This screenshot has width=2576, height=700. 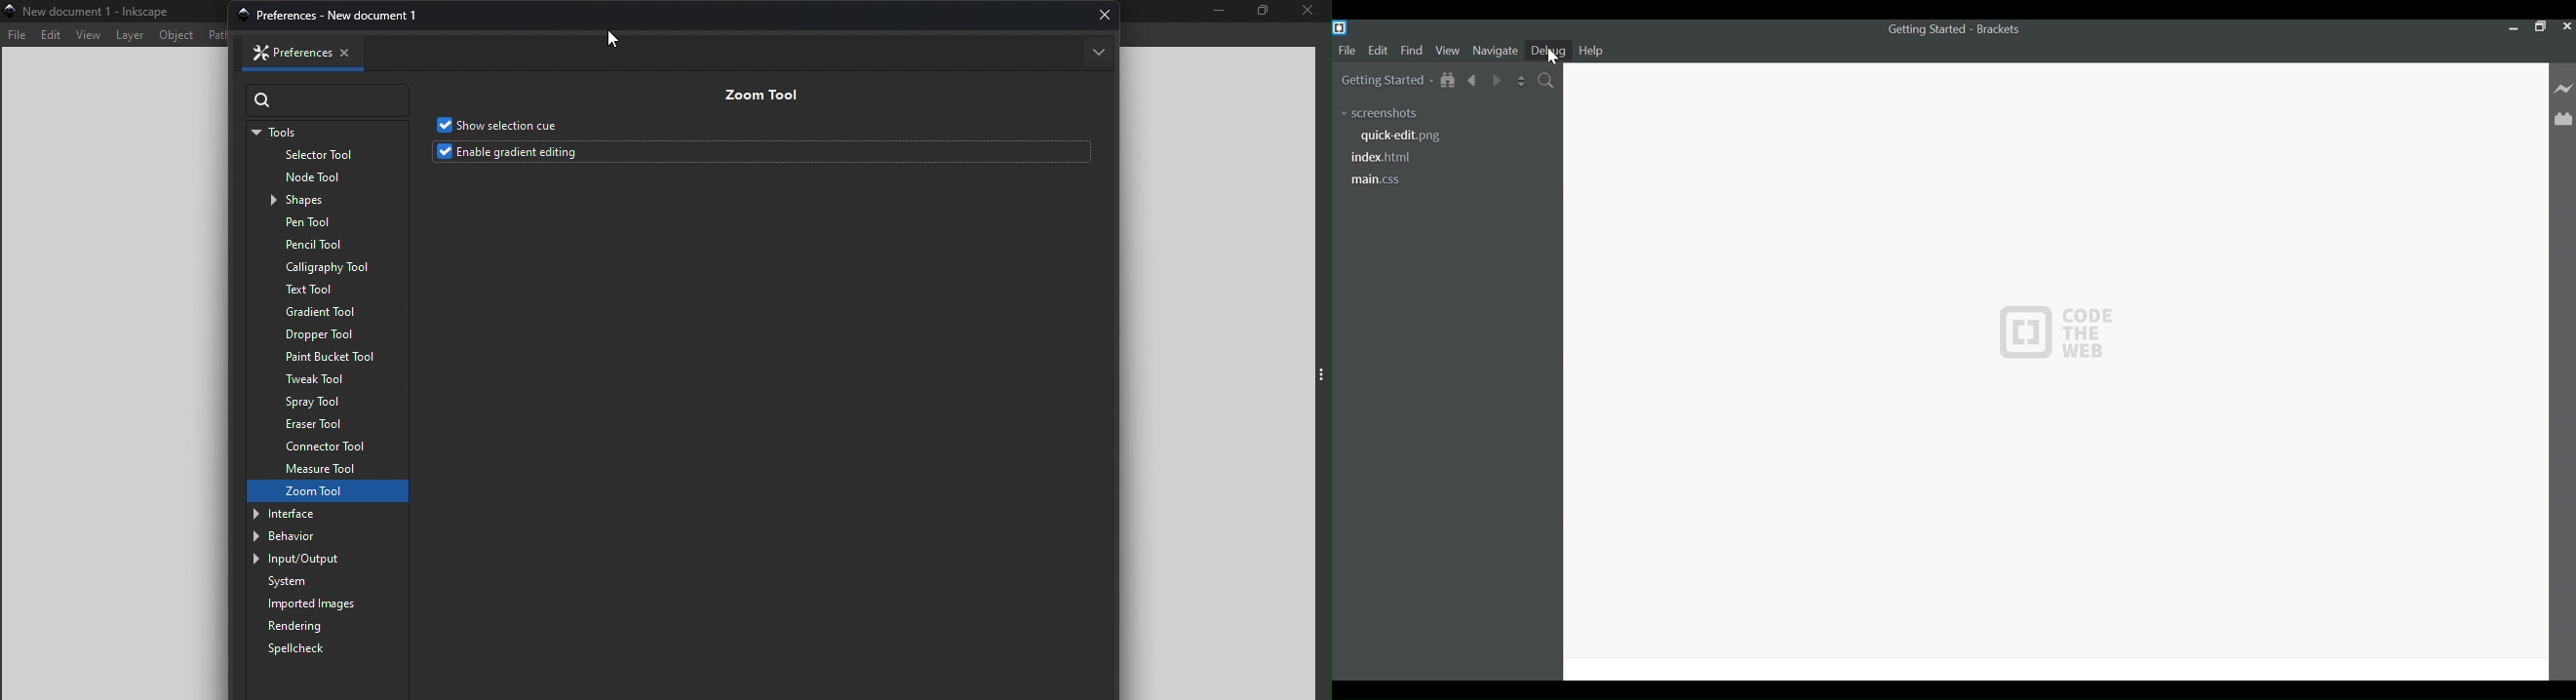 I want to click on File, so click(x=1346, y=49).